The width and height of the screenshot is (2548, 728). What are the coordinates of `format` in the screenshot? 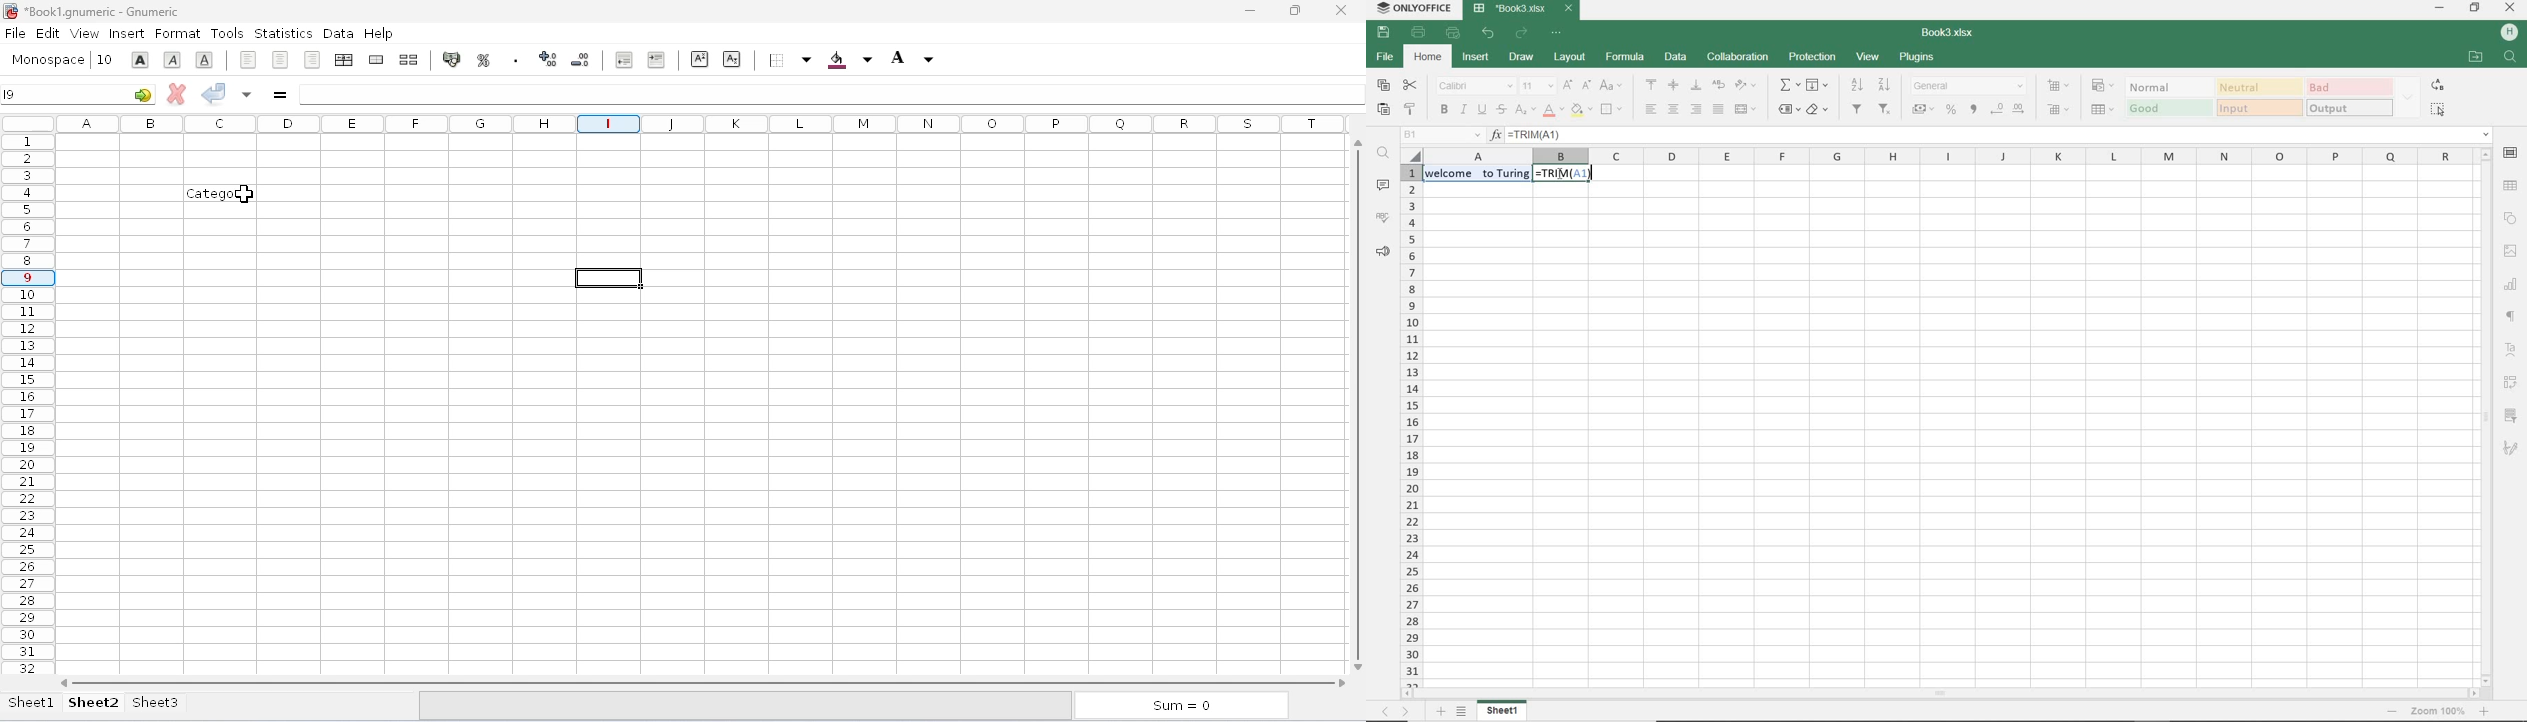 It's located at (178, 34).